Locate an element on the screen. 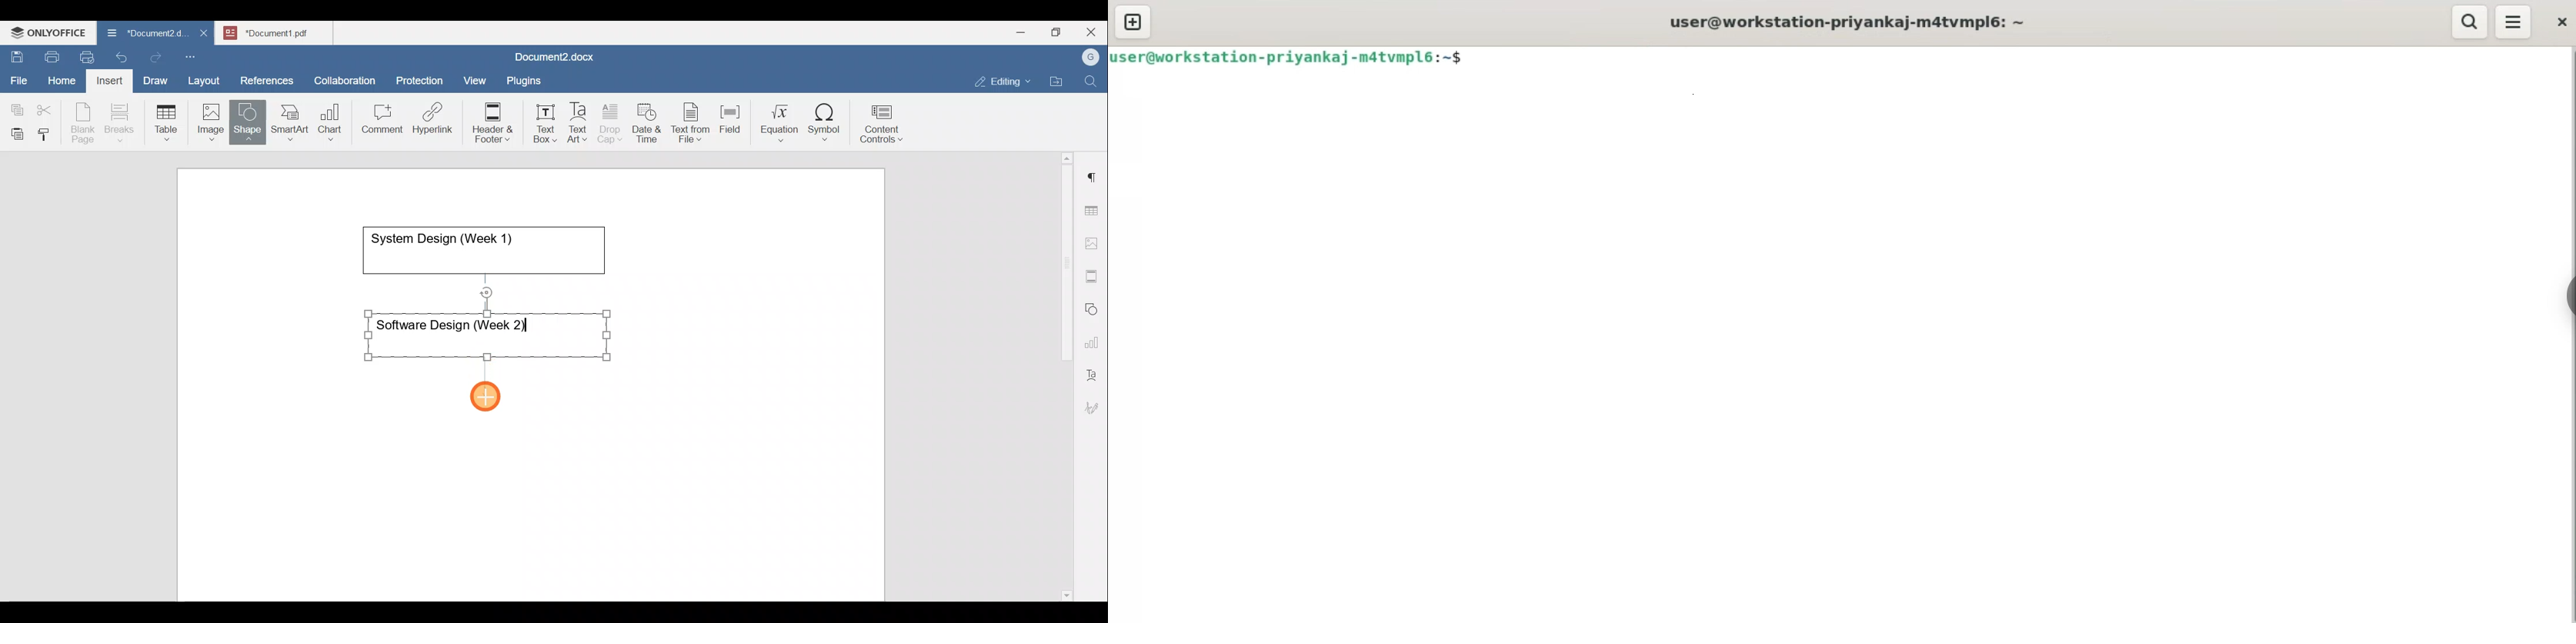  View is located at coordinates (475, 77).